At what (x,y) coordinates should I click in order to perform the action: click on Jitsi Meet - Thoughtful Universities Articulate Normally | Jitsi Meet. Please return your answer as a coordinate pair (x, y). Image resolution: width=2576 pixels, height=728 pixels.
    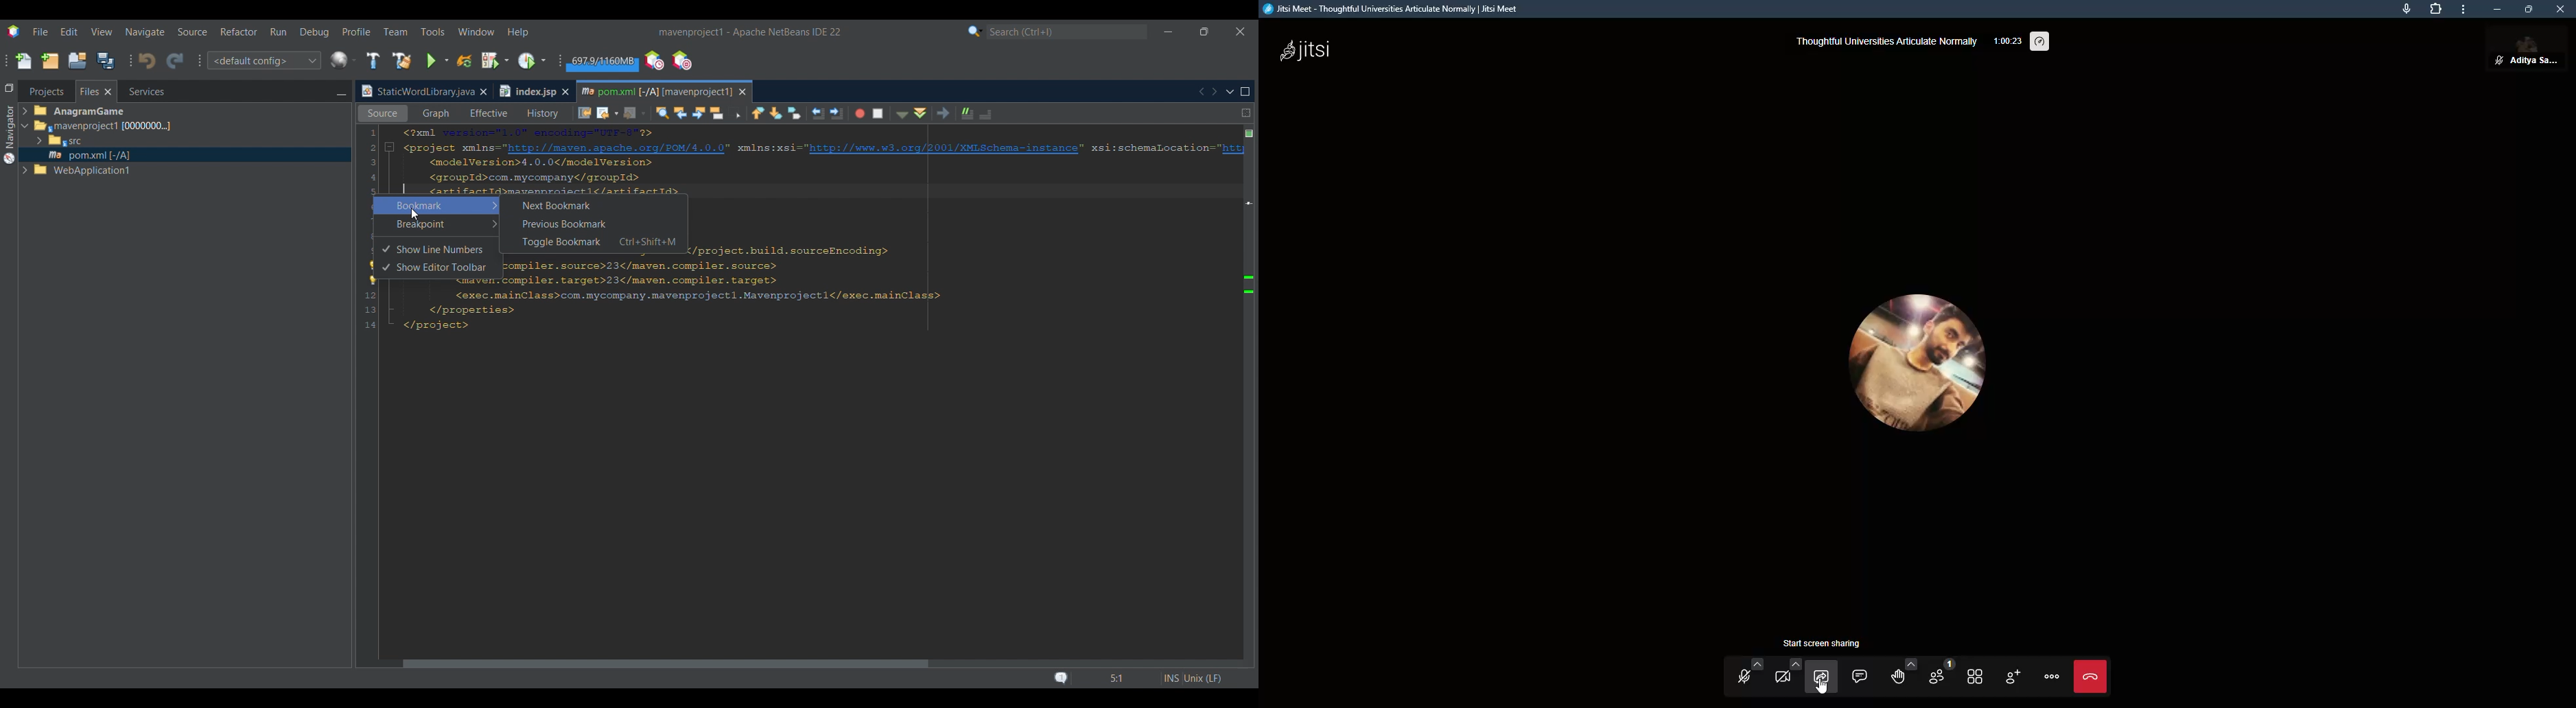
    Looking at the image, I should click on (1404, 10).